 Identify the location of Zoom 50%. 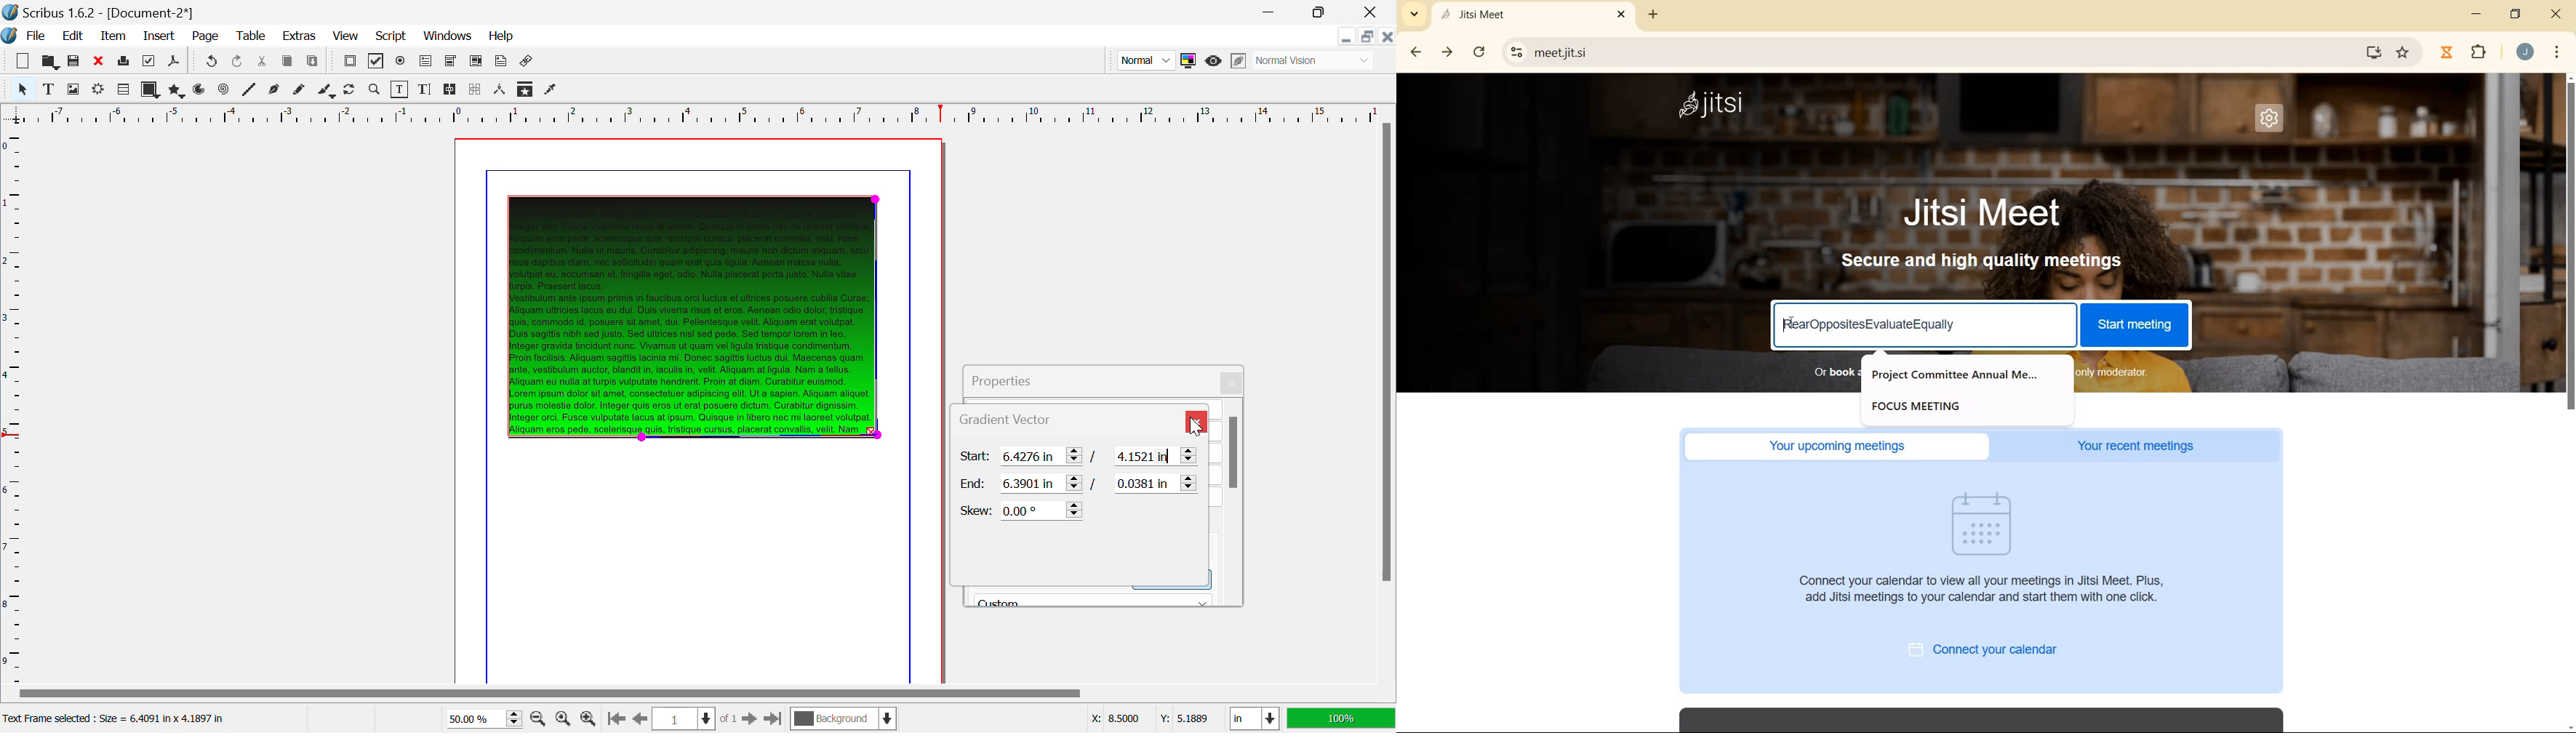
(479, 718).